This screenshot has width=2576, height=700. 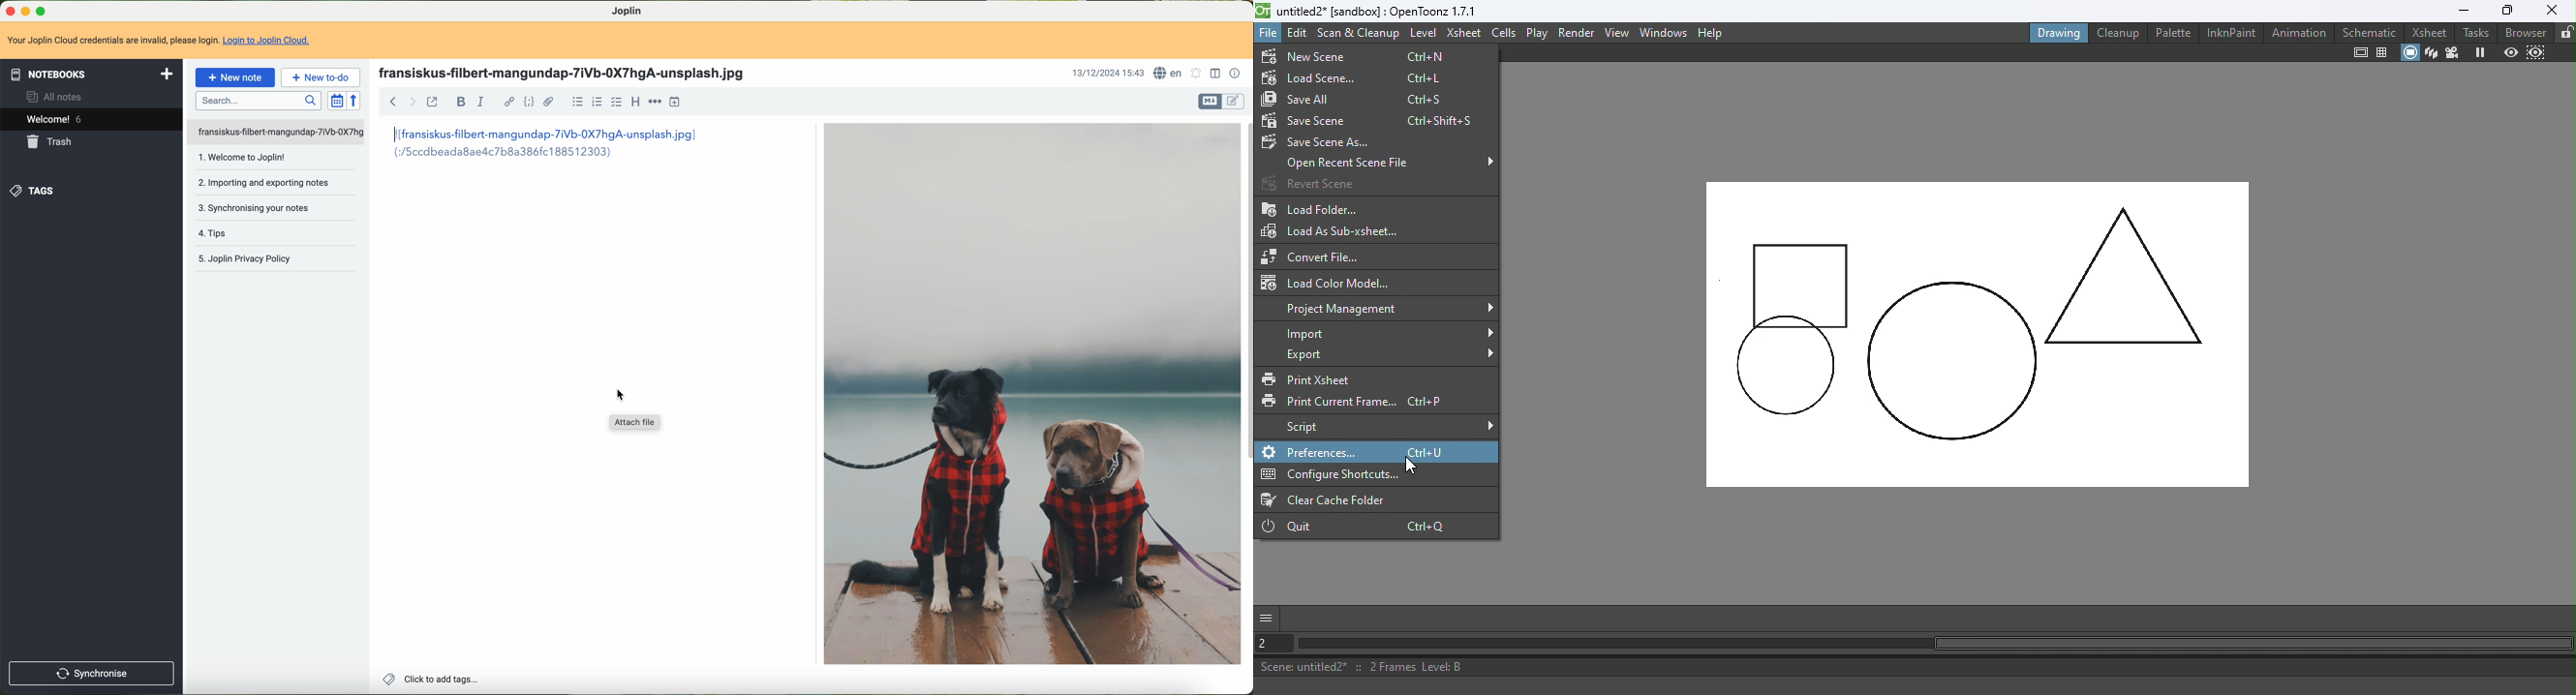 I want to click on welcome to joplin, so click(x=240, y=158).